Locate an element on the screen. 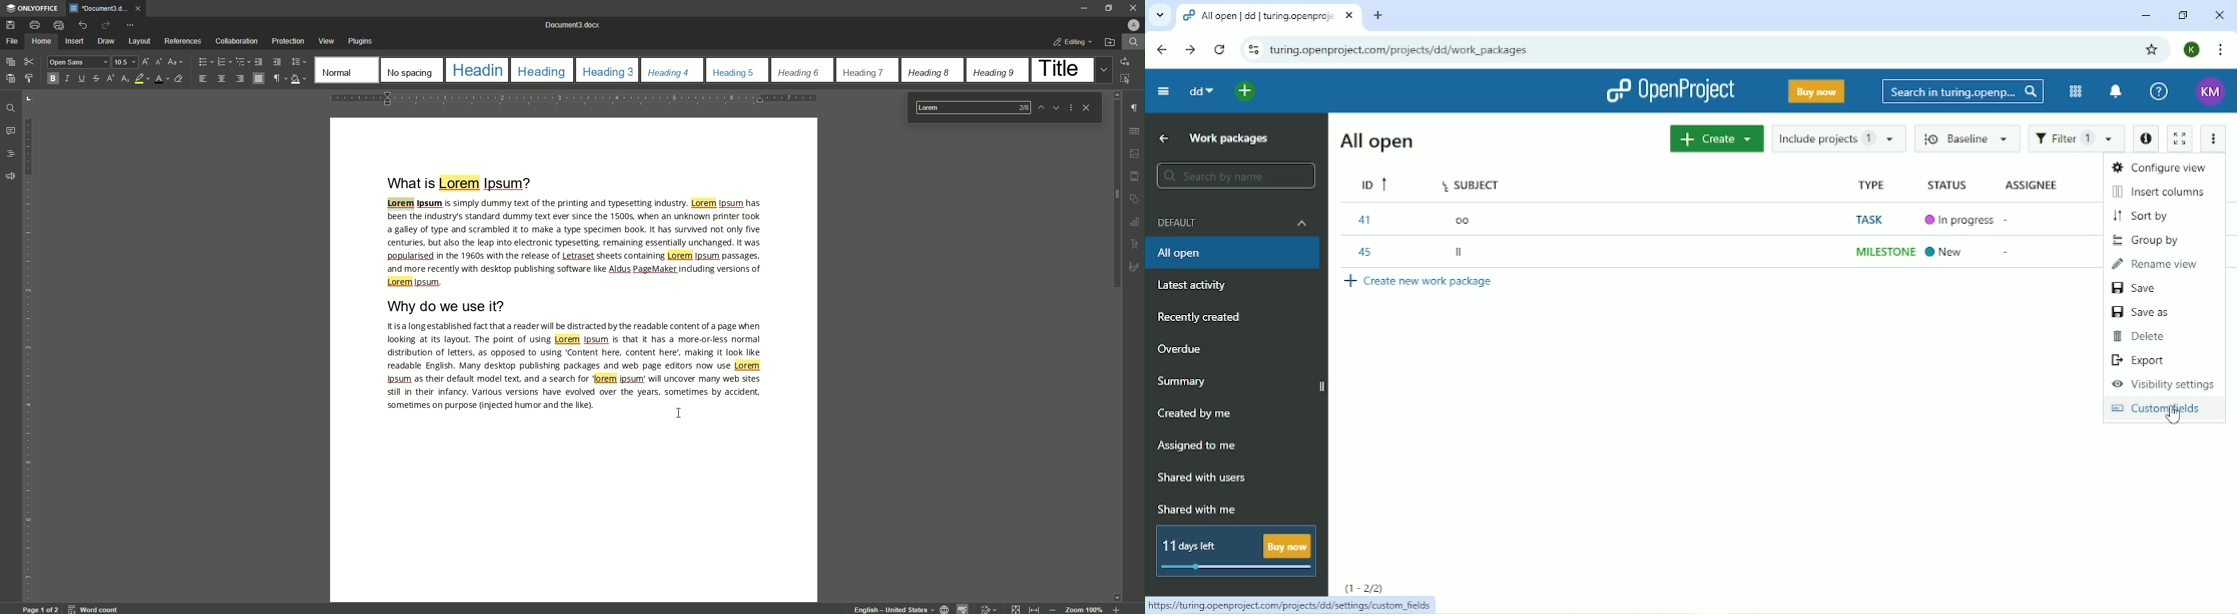  dd is located at coordinates (1200, 91).